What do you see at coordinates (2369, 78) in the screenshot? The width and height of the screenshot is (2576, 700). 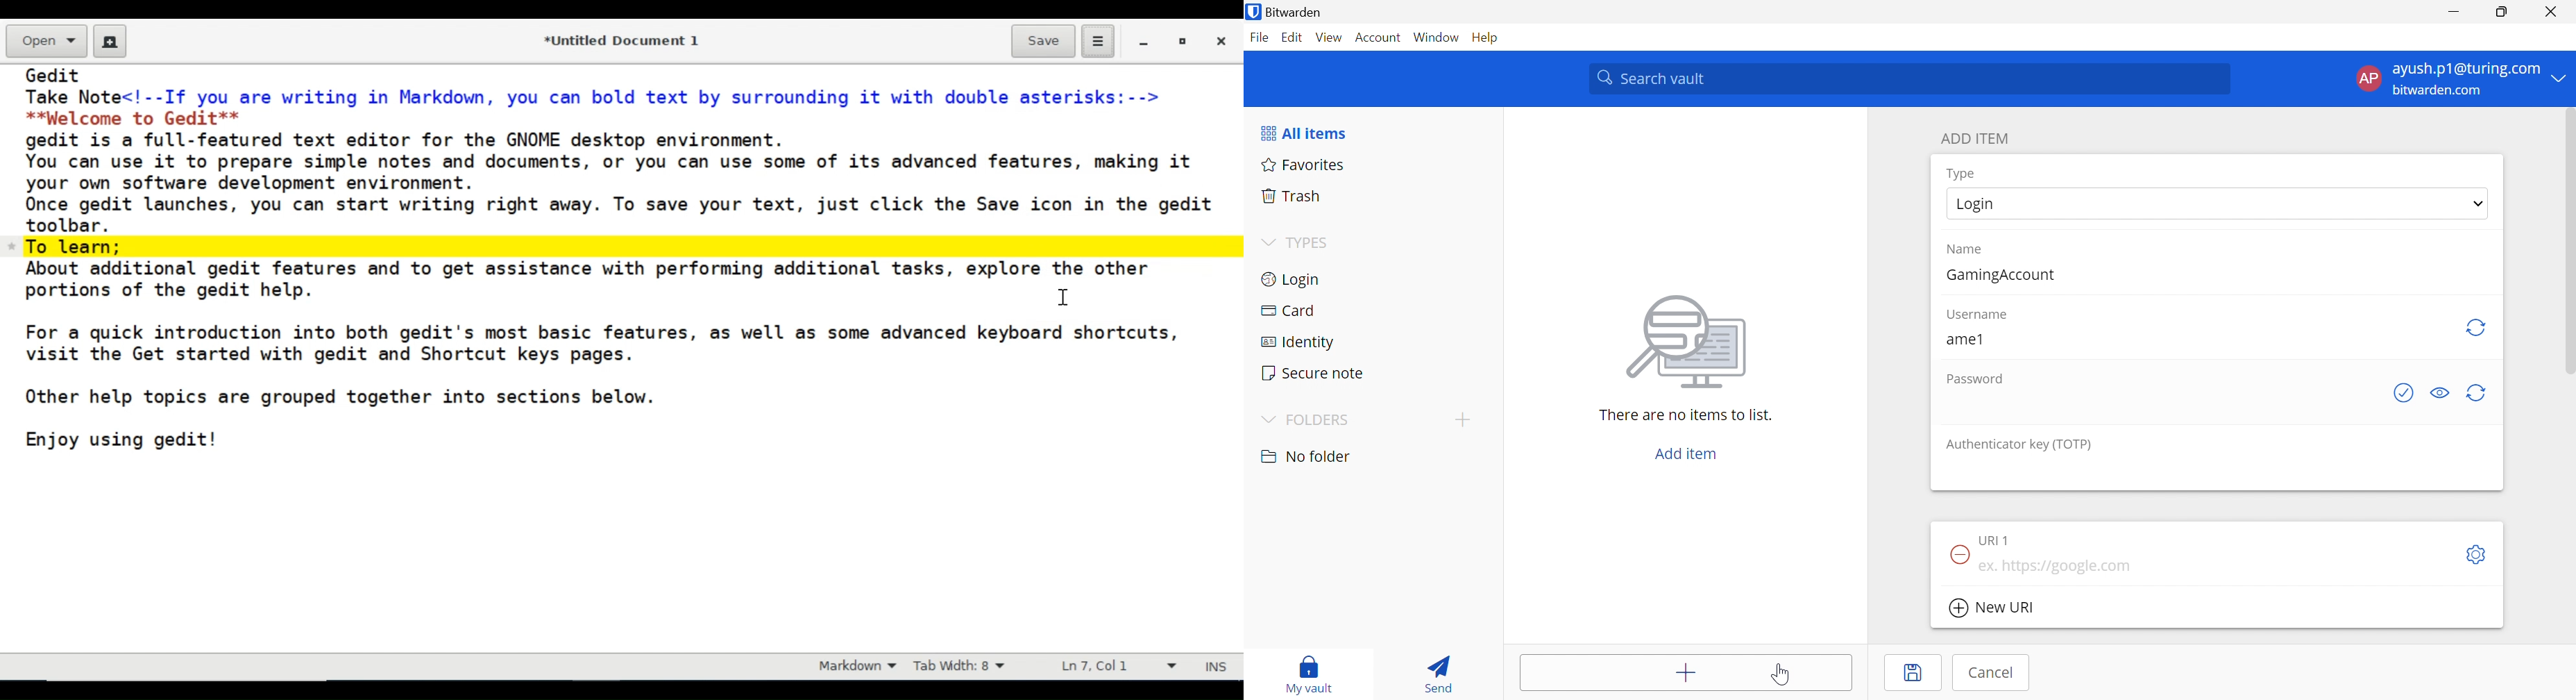 I see `AP` at bounding box center [2369, 78].